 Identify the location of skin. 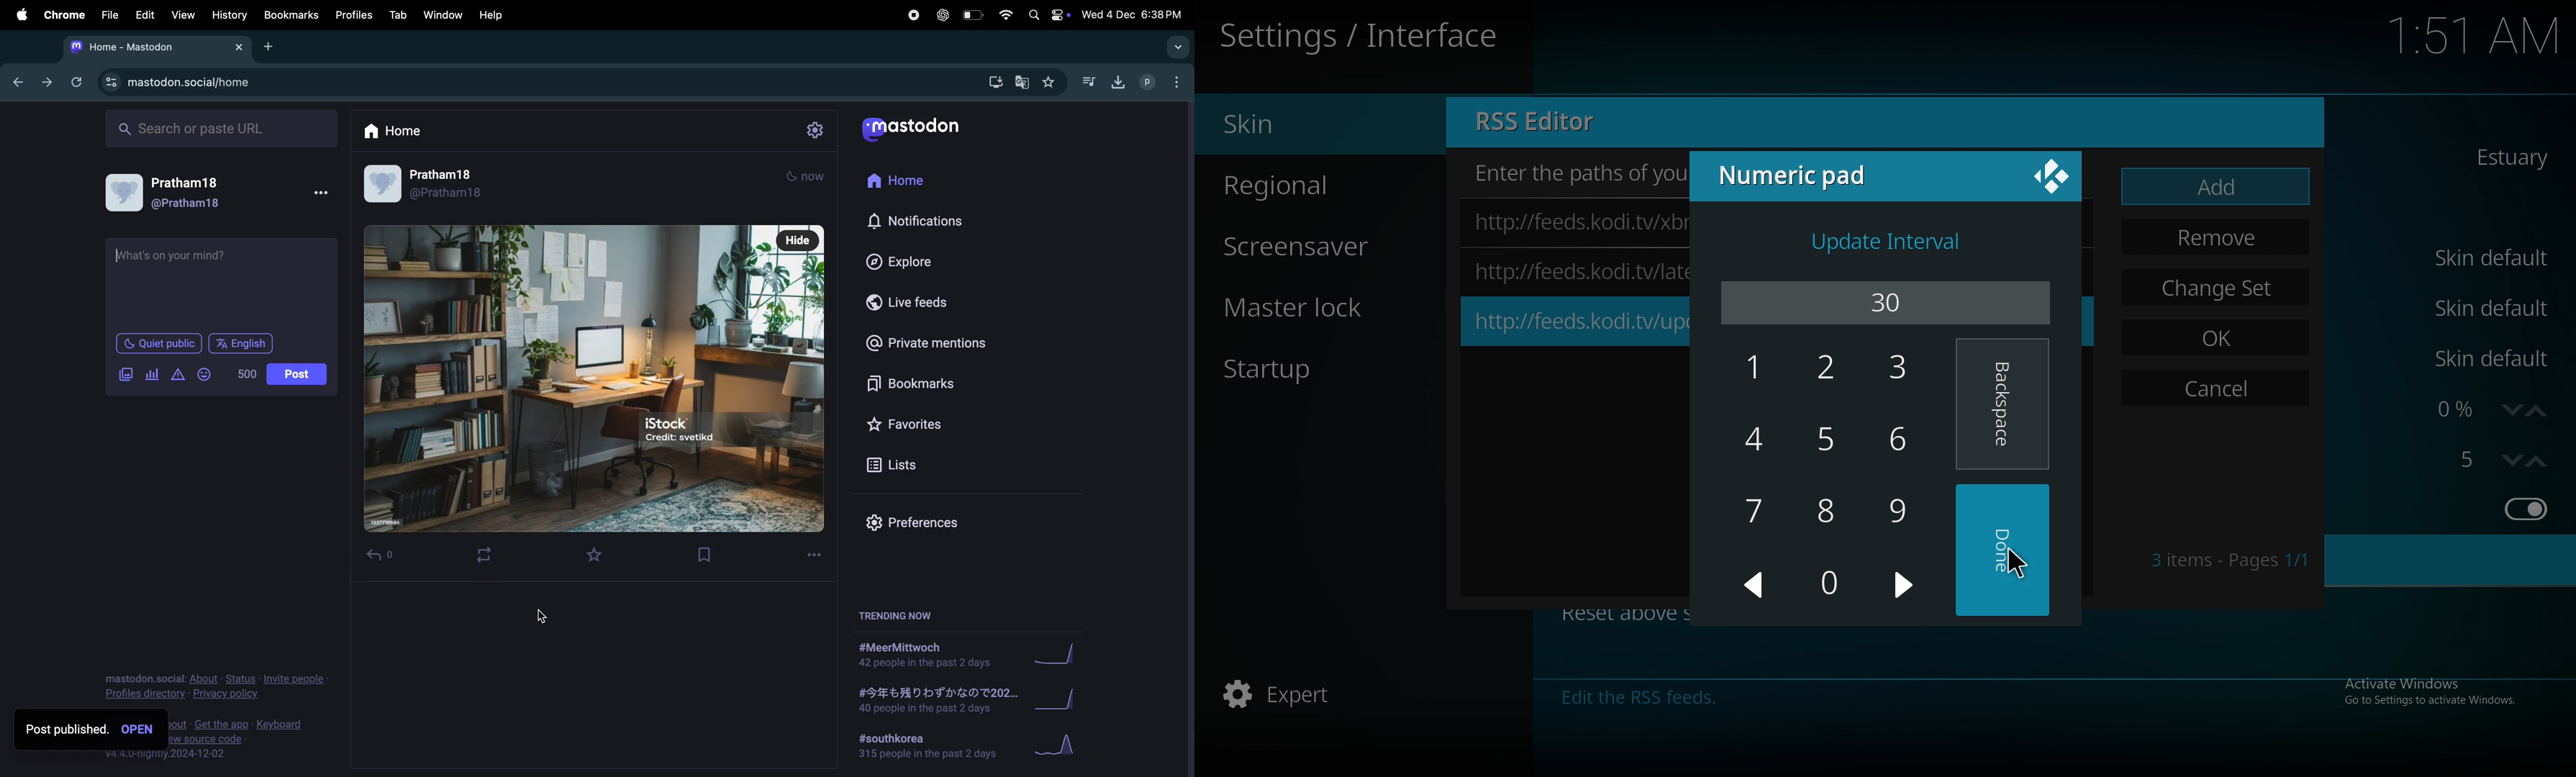
(2509, 157).